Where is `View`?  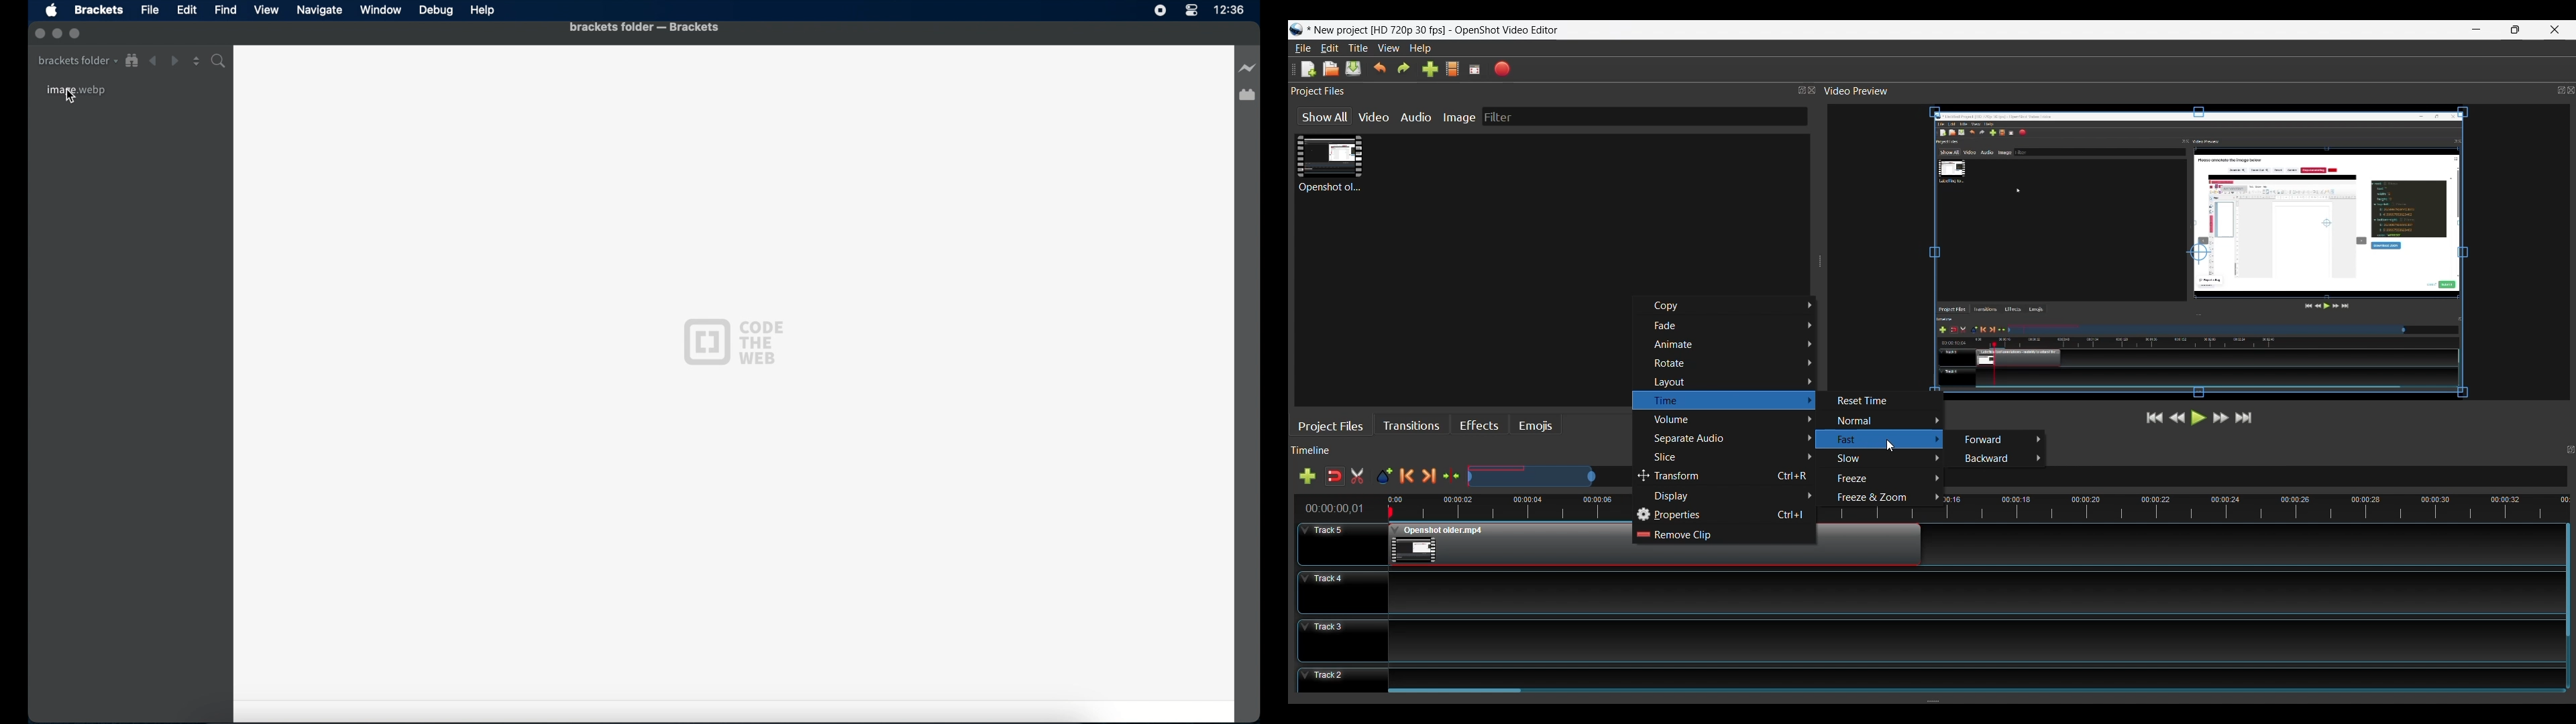
View is located at coordinates (268, 10).